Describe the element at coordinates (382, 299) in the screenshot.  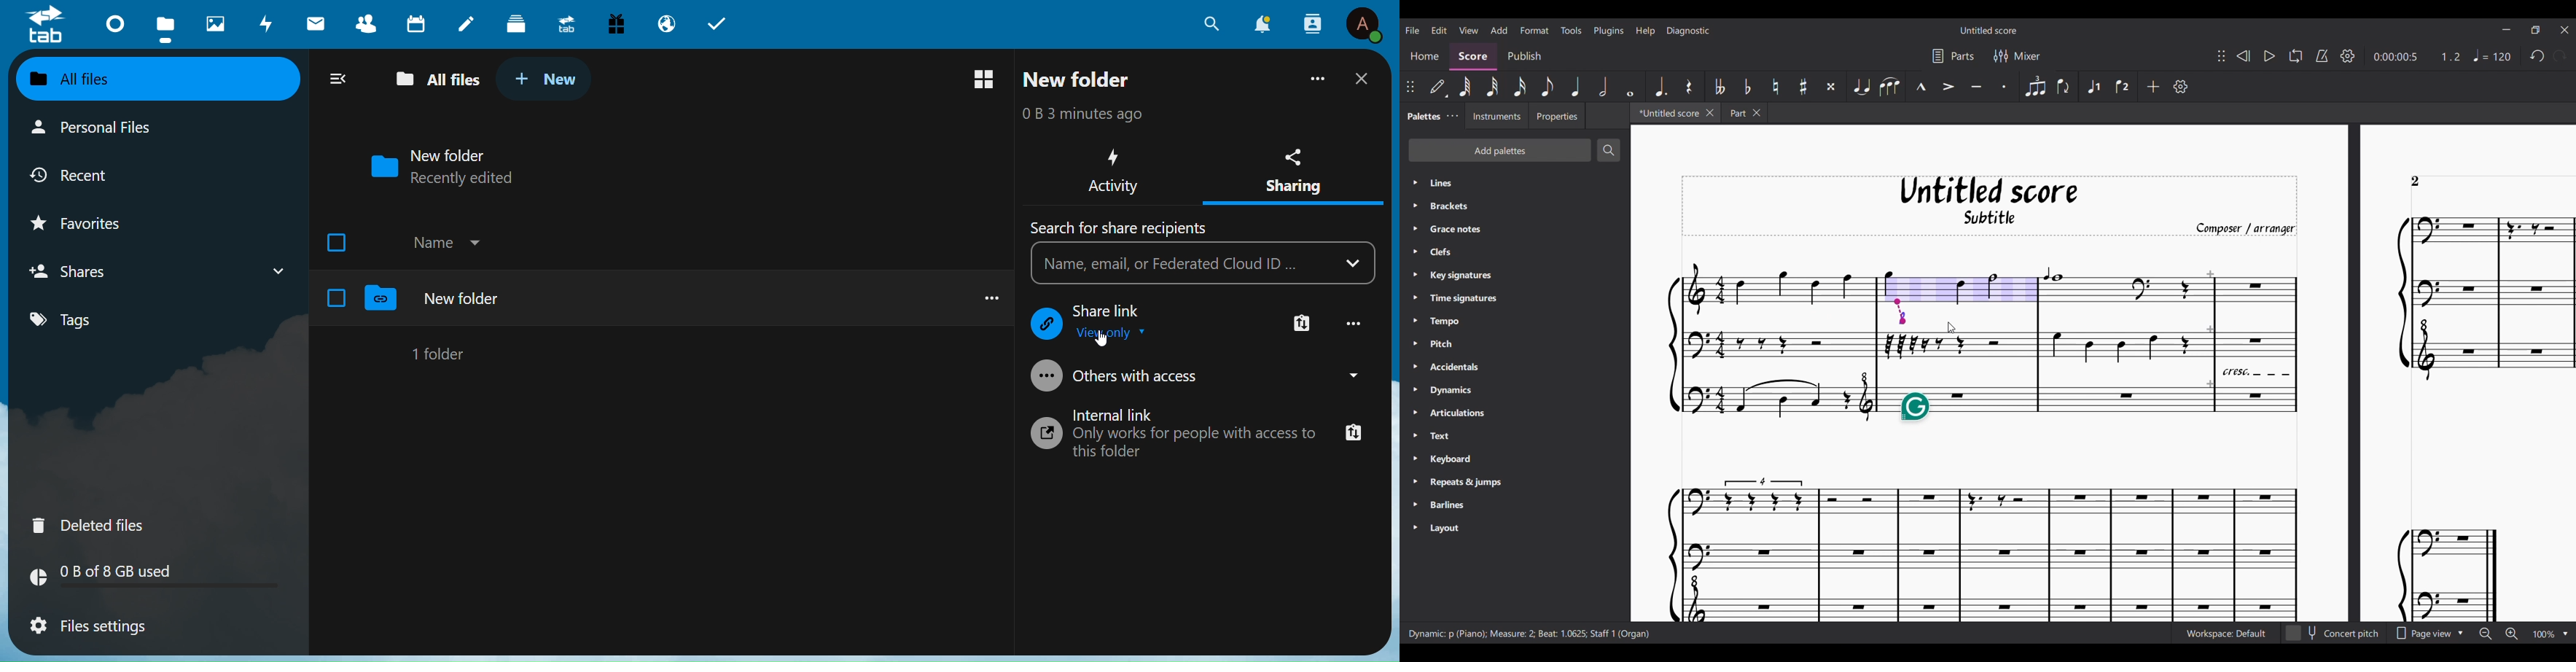
I see `Folder Logo` at that location.